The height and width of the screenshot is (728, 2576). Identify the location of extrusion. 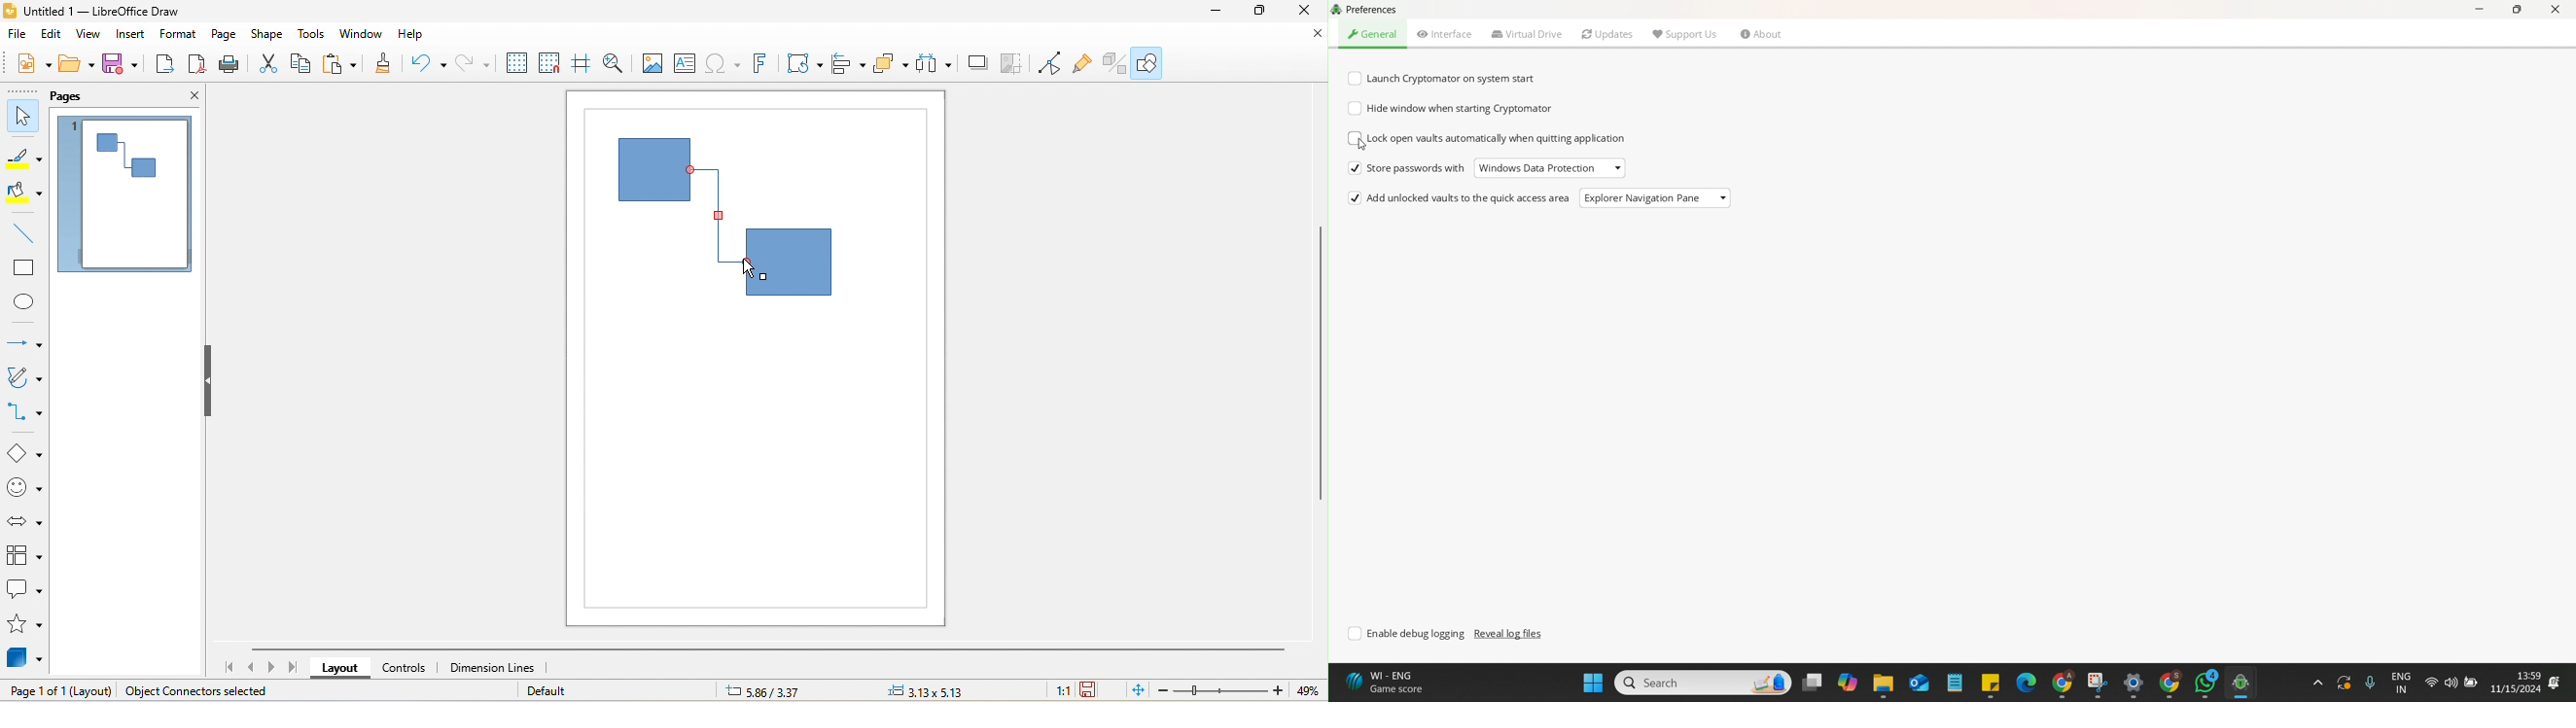
(1118, 63).